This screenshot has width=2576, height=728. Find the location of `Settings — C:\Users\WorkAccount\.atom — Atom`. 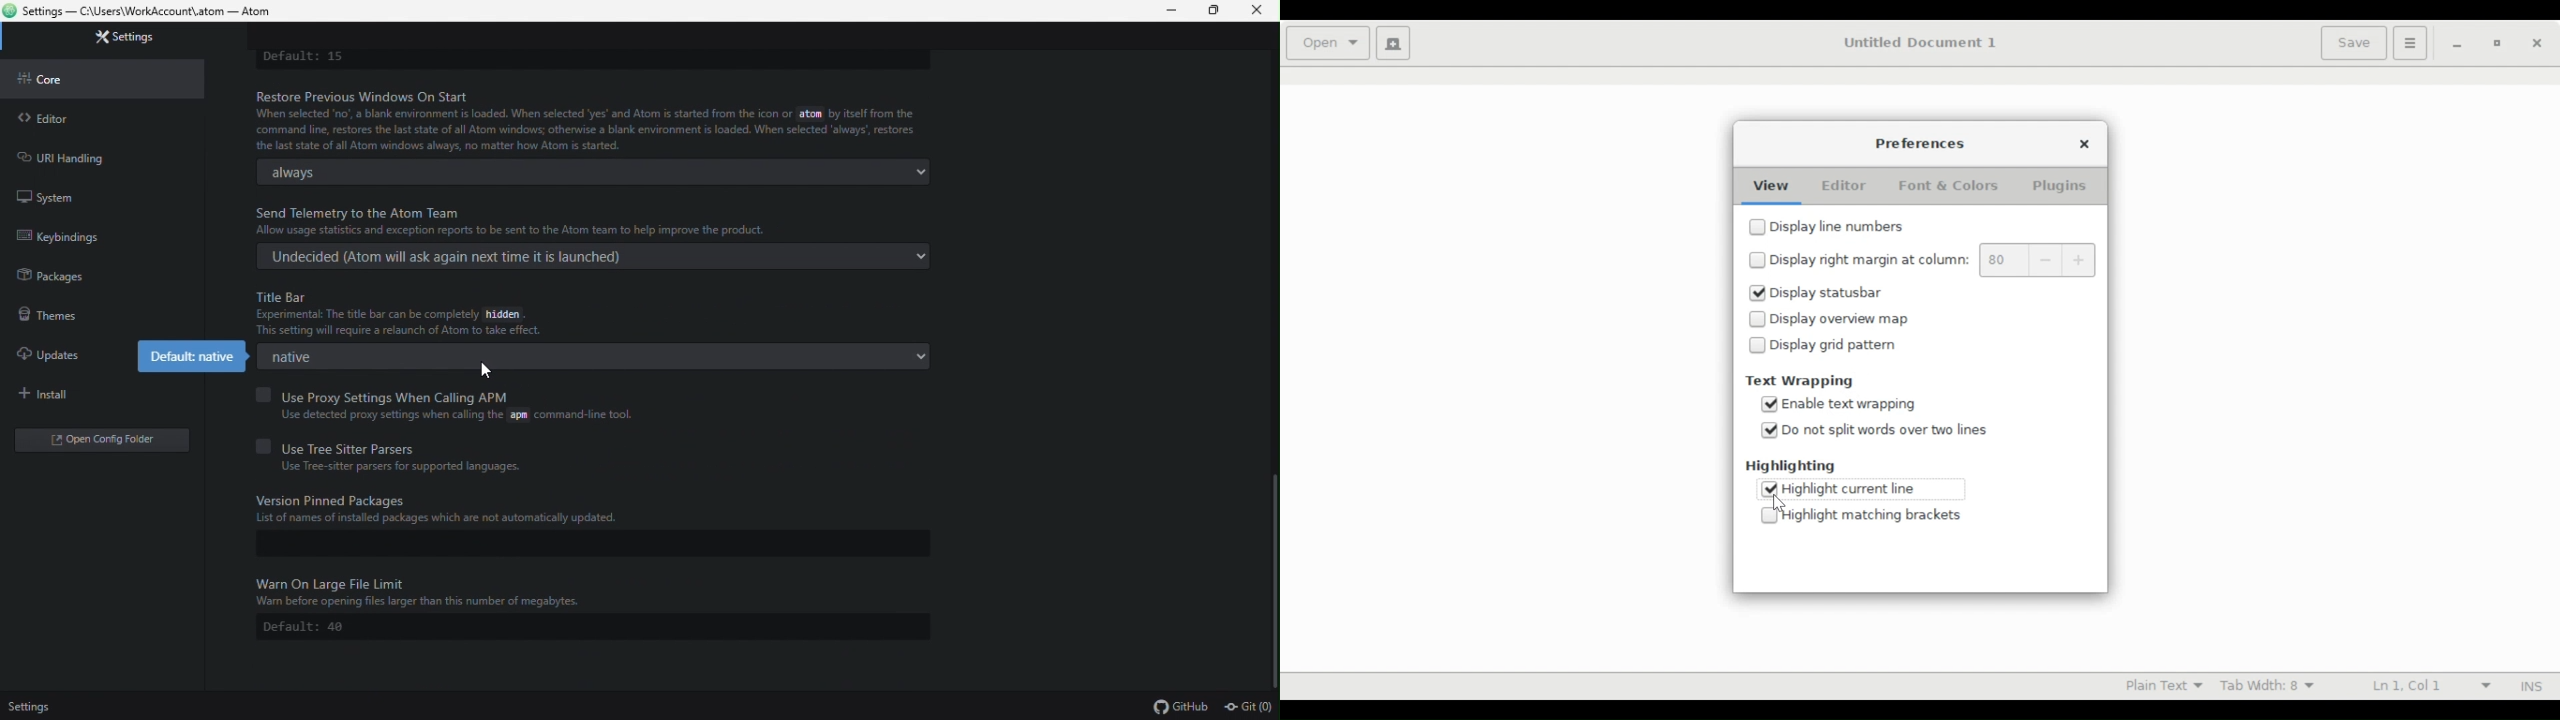

Settings — C:\Users\WorkAccount\.atom — Atom is located at coordinates (148, 12).